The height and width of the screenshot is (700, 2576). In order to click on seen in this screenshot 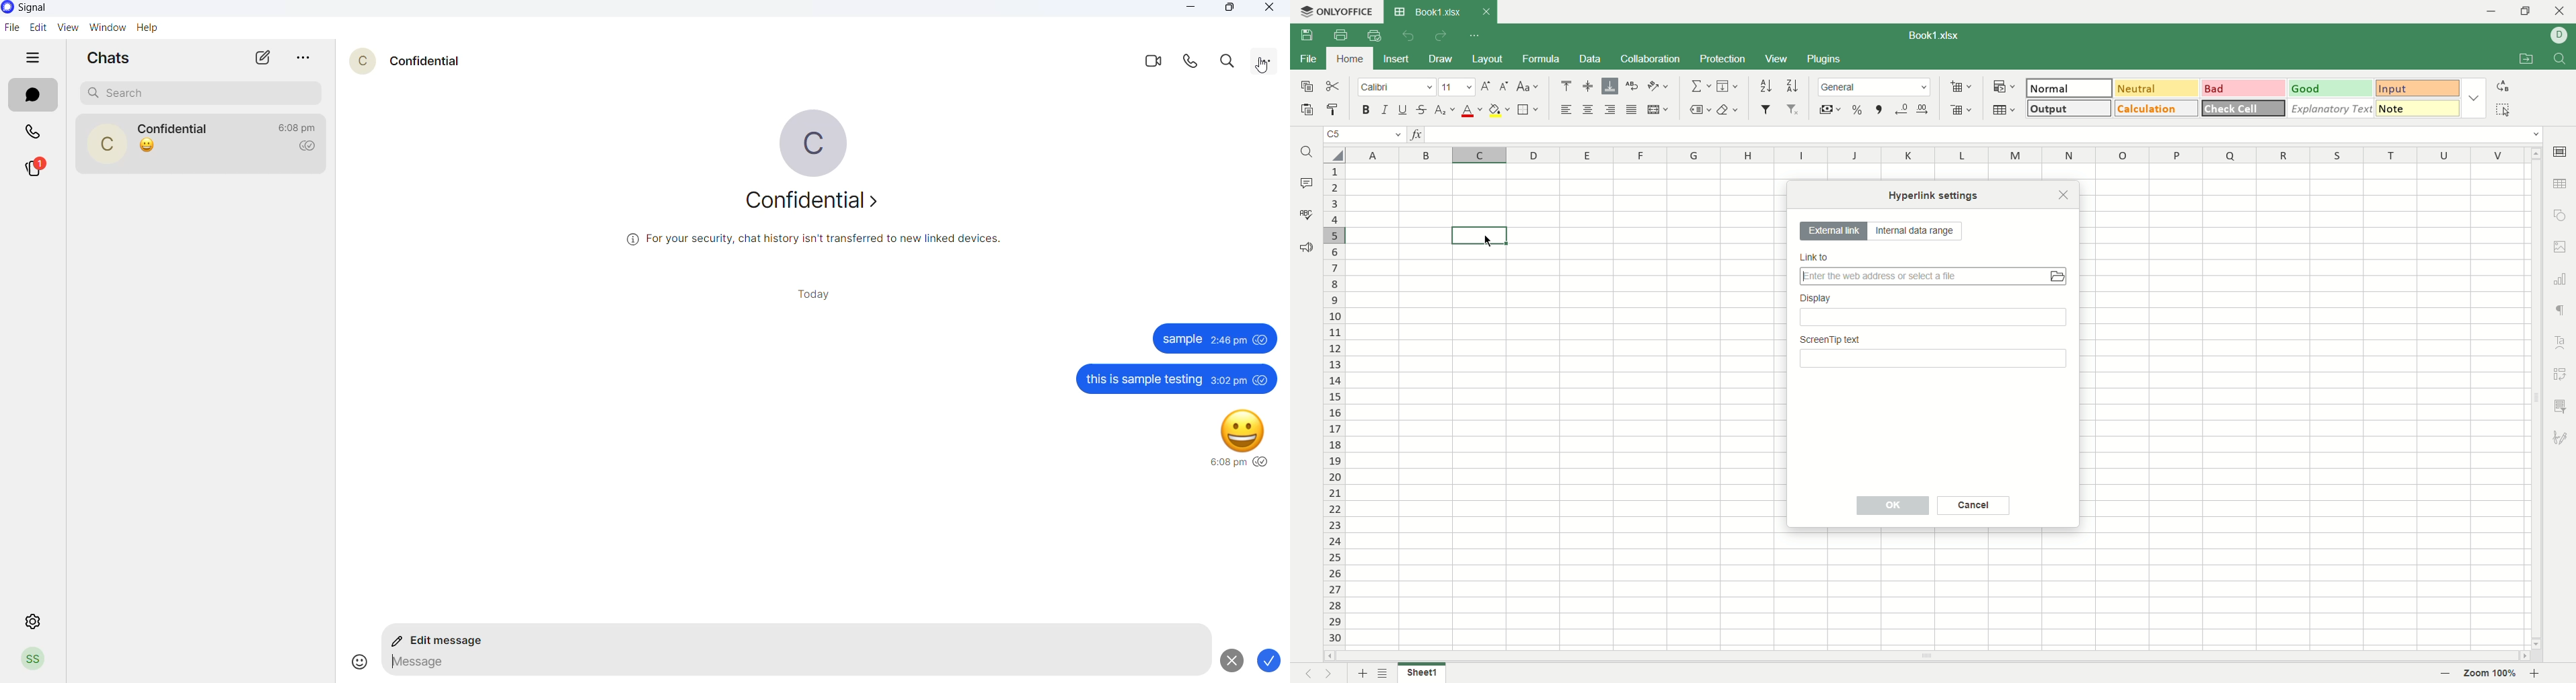, I will do `click(1262, 340)`.